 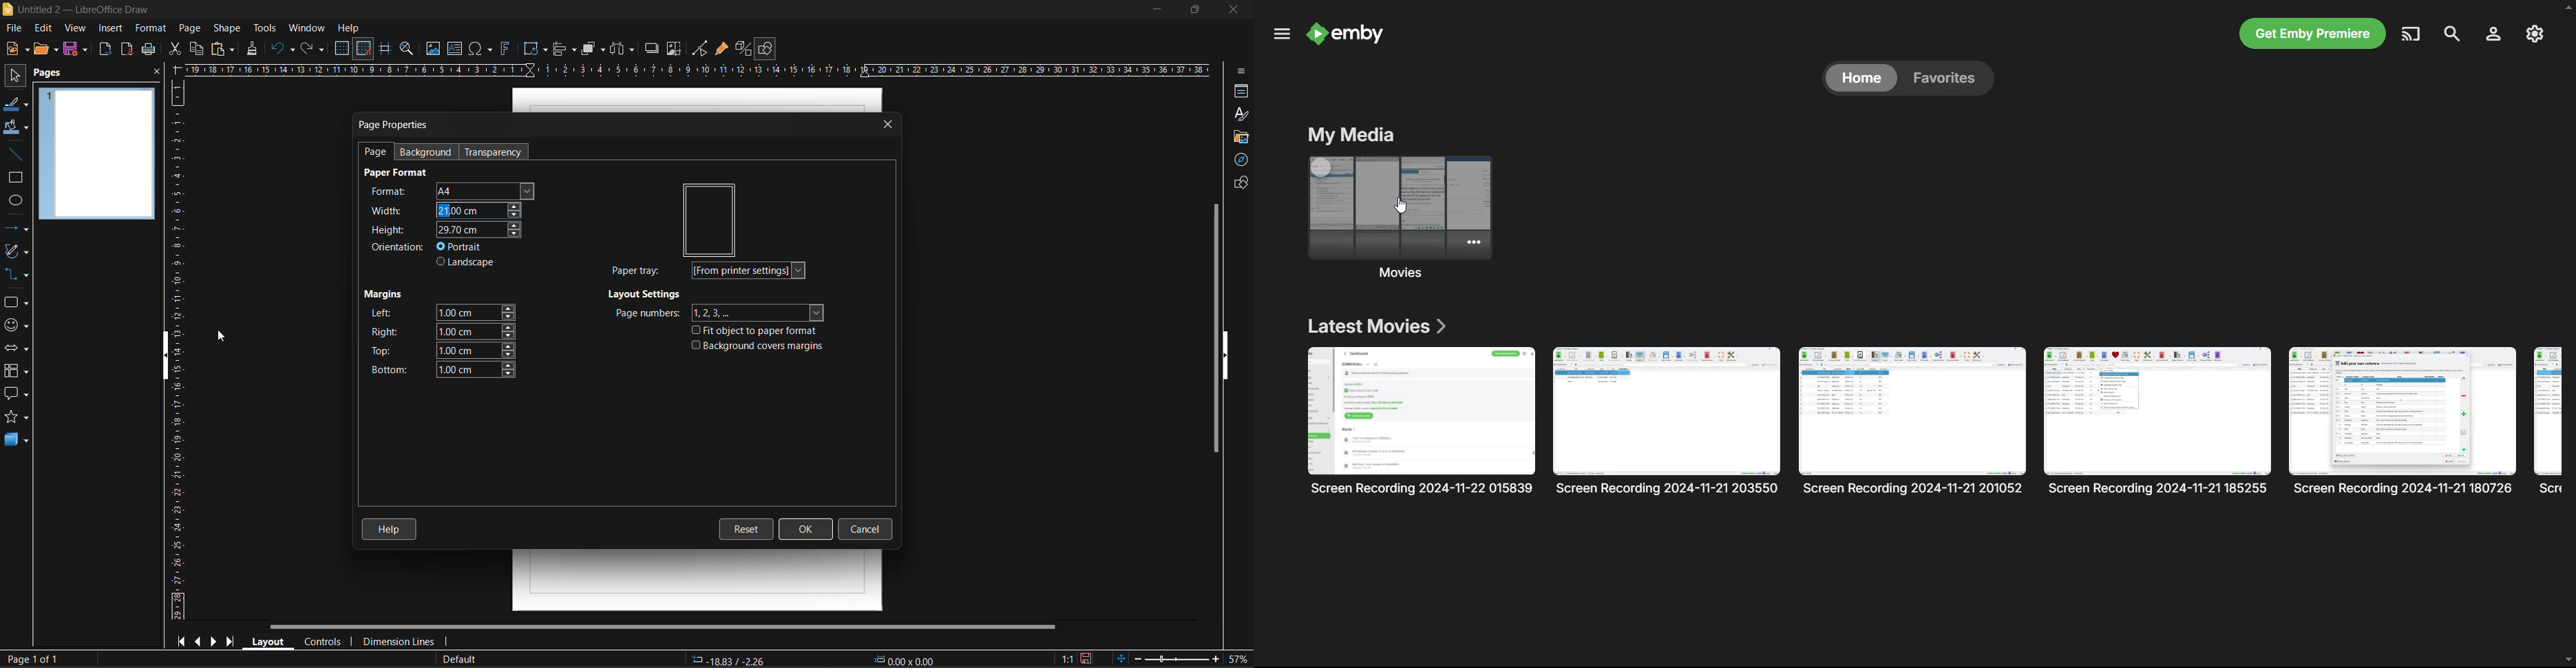 What do you see at coordinates (172, 49) in the screenshot?
I see `cut` at bounding box center [172, 49].